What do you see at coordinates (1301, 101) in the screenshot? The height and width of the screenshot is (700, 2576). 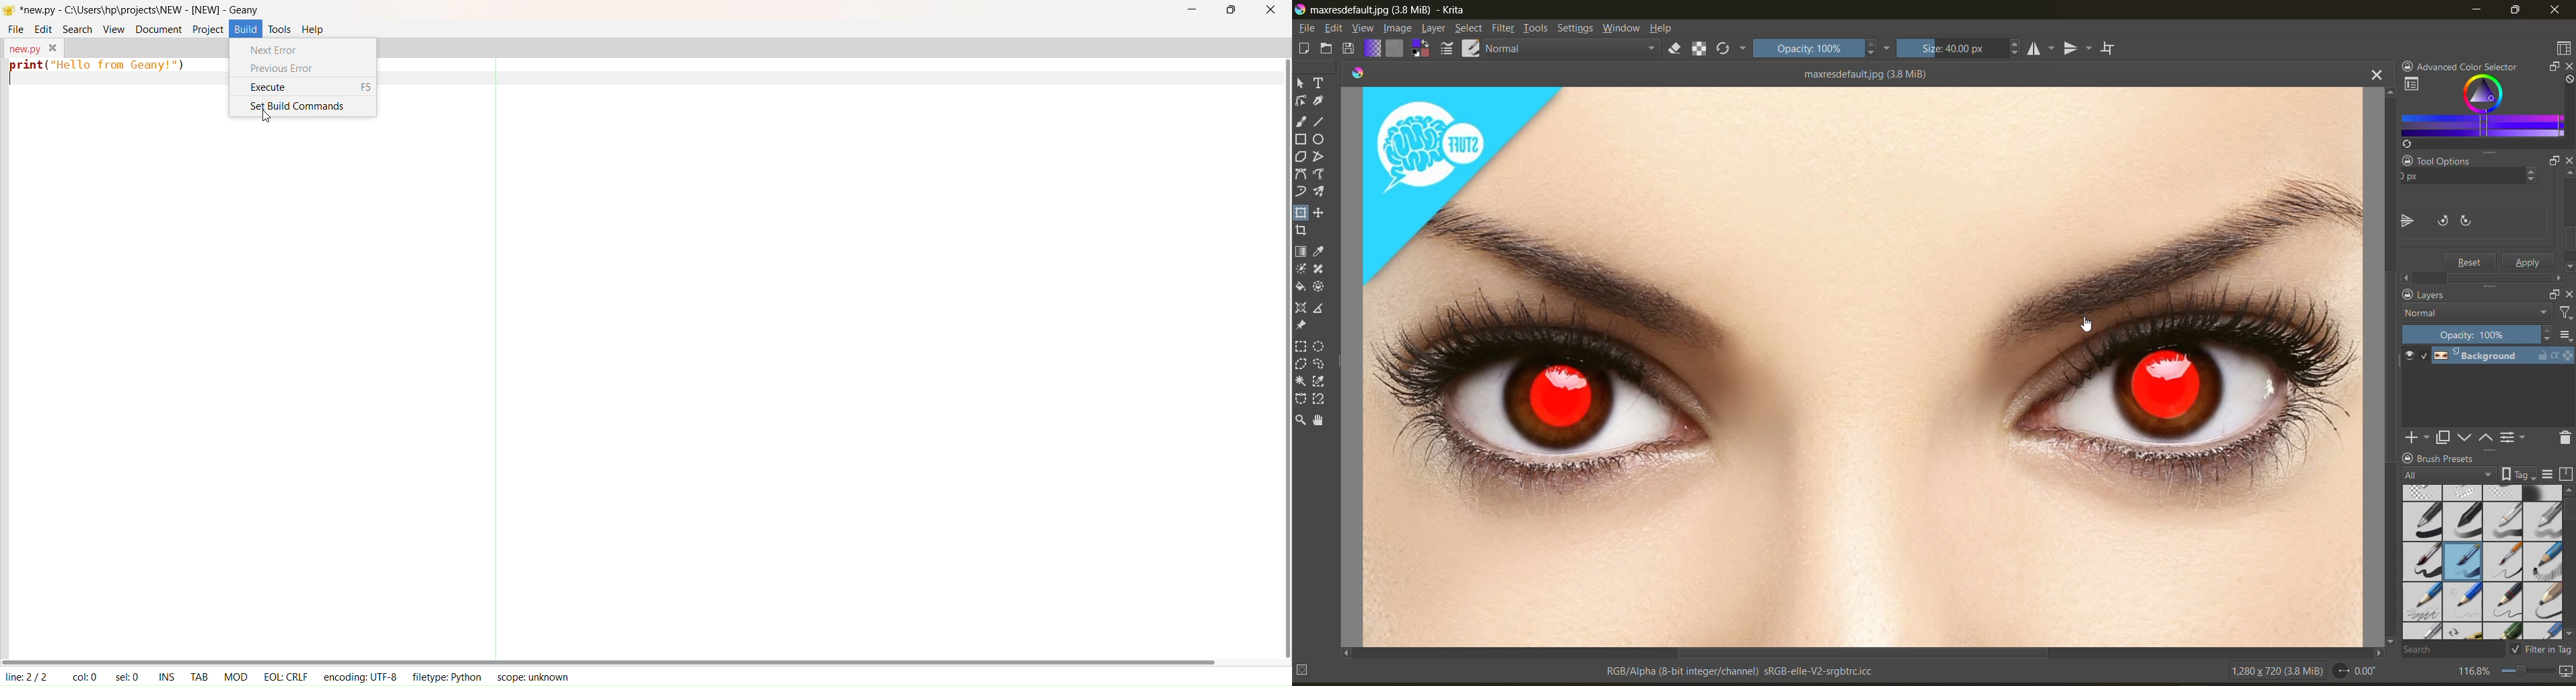 I see `tool` at bounding box center [1301, 101].